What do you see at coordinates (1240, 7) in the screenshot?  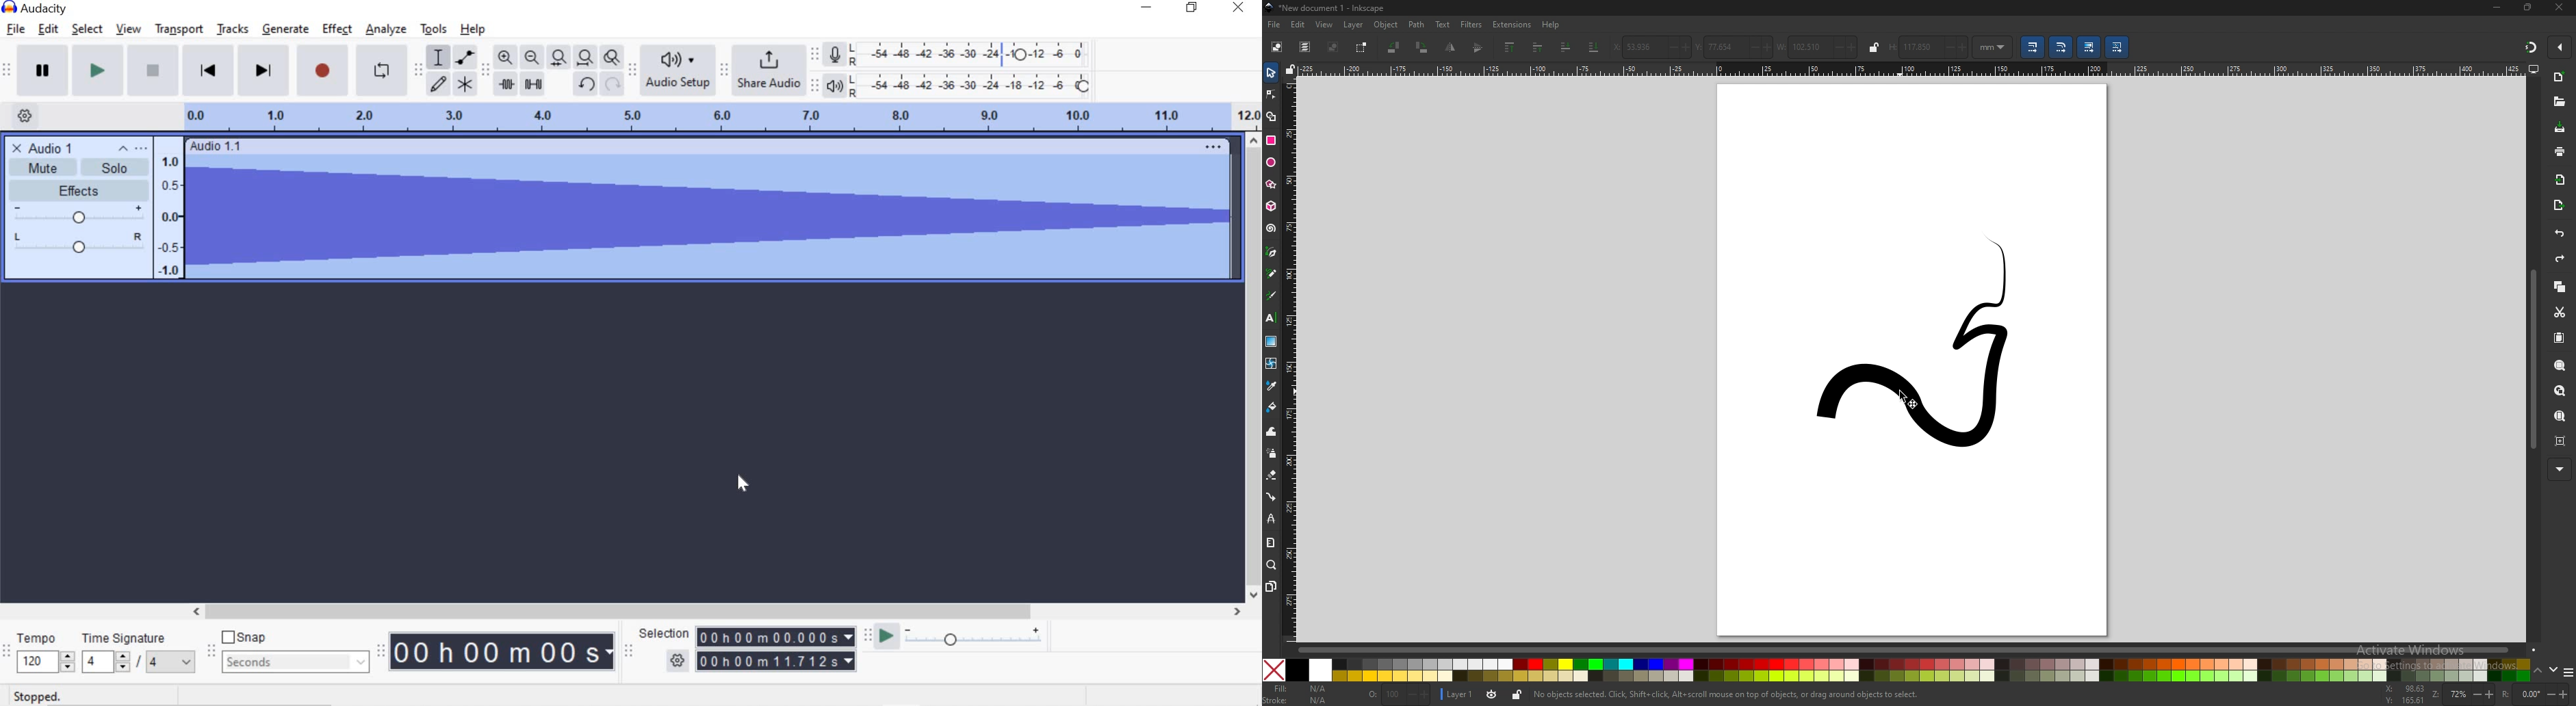 I see `close` at bounding box center [1240, 7].